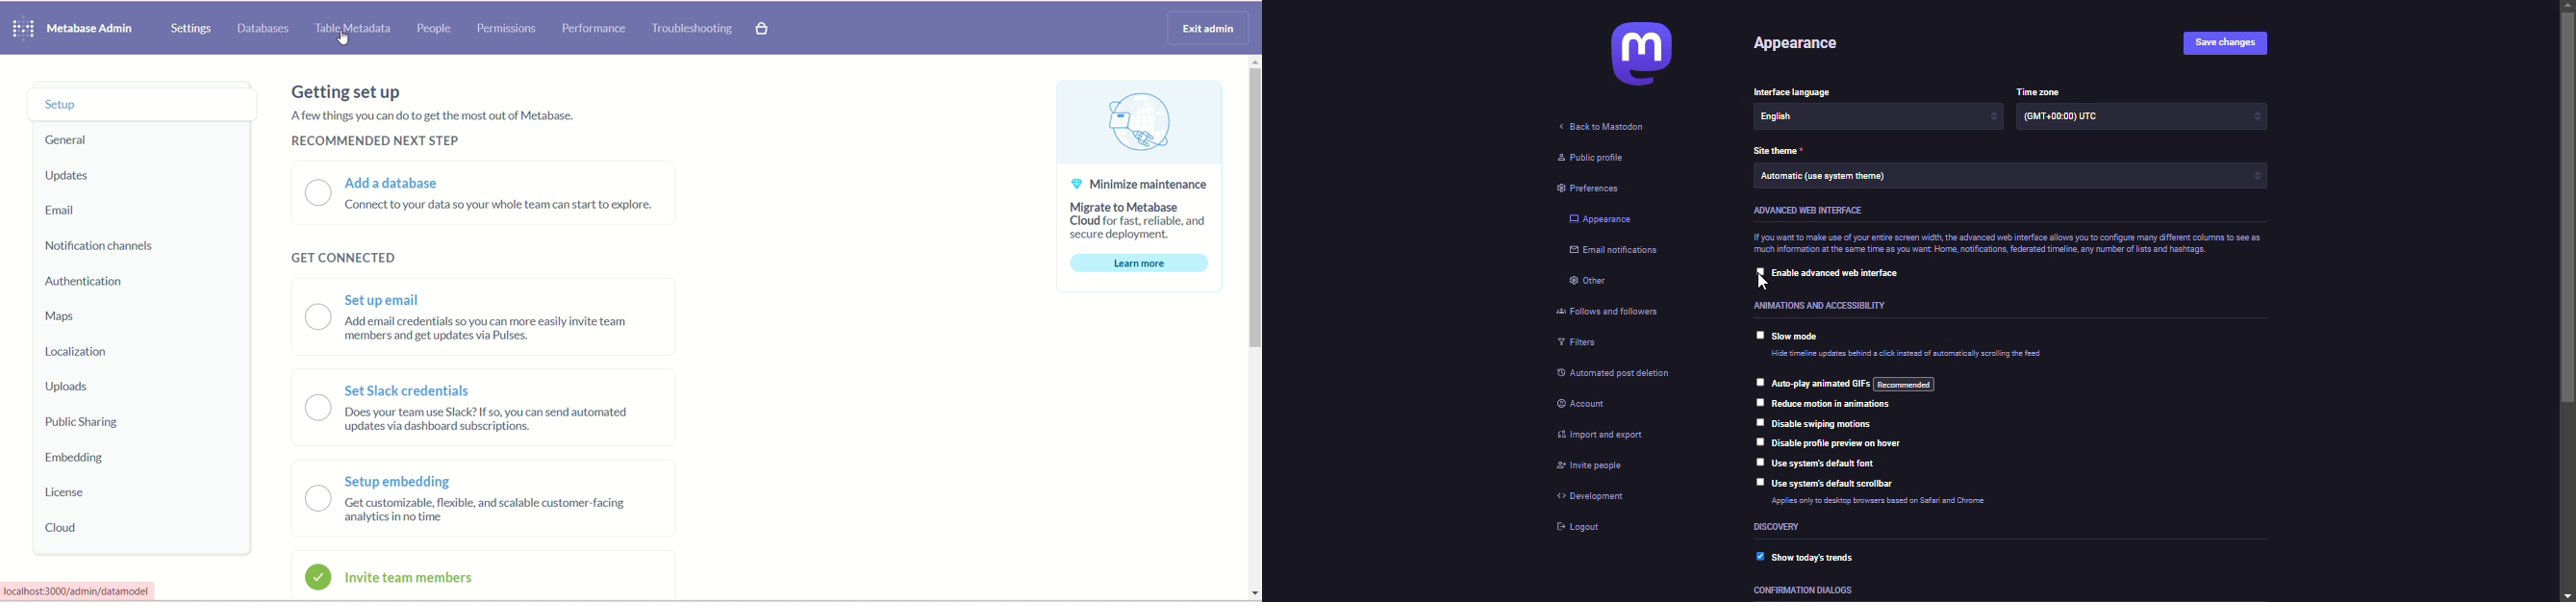 The image size is (2576, 616). What do you see at coordinates (1778, 153) in the screenshot?
I see `theme` at bounding box center [1778, 153].